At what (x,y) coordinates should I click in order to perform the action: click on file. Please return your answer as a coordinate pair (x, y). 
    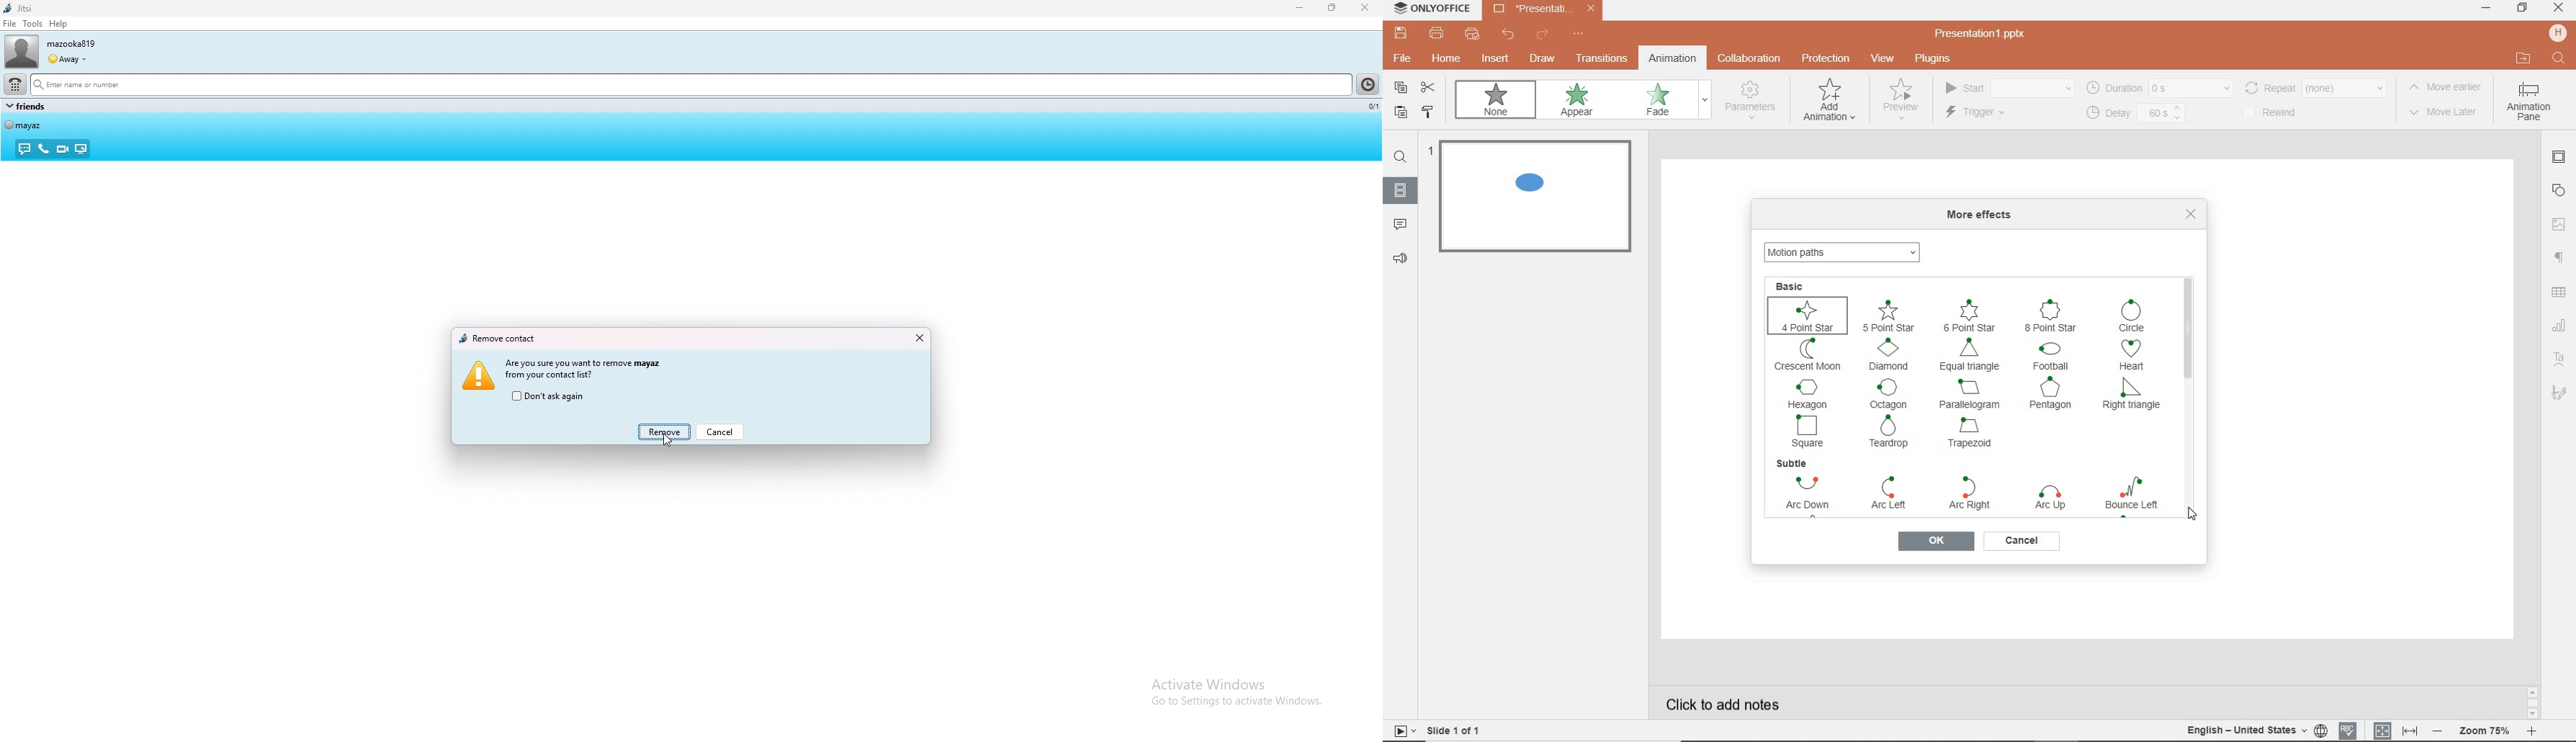
    Looking at the image, I should click on (1400, 60).